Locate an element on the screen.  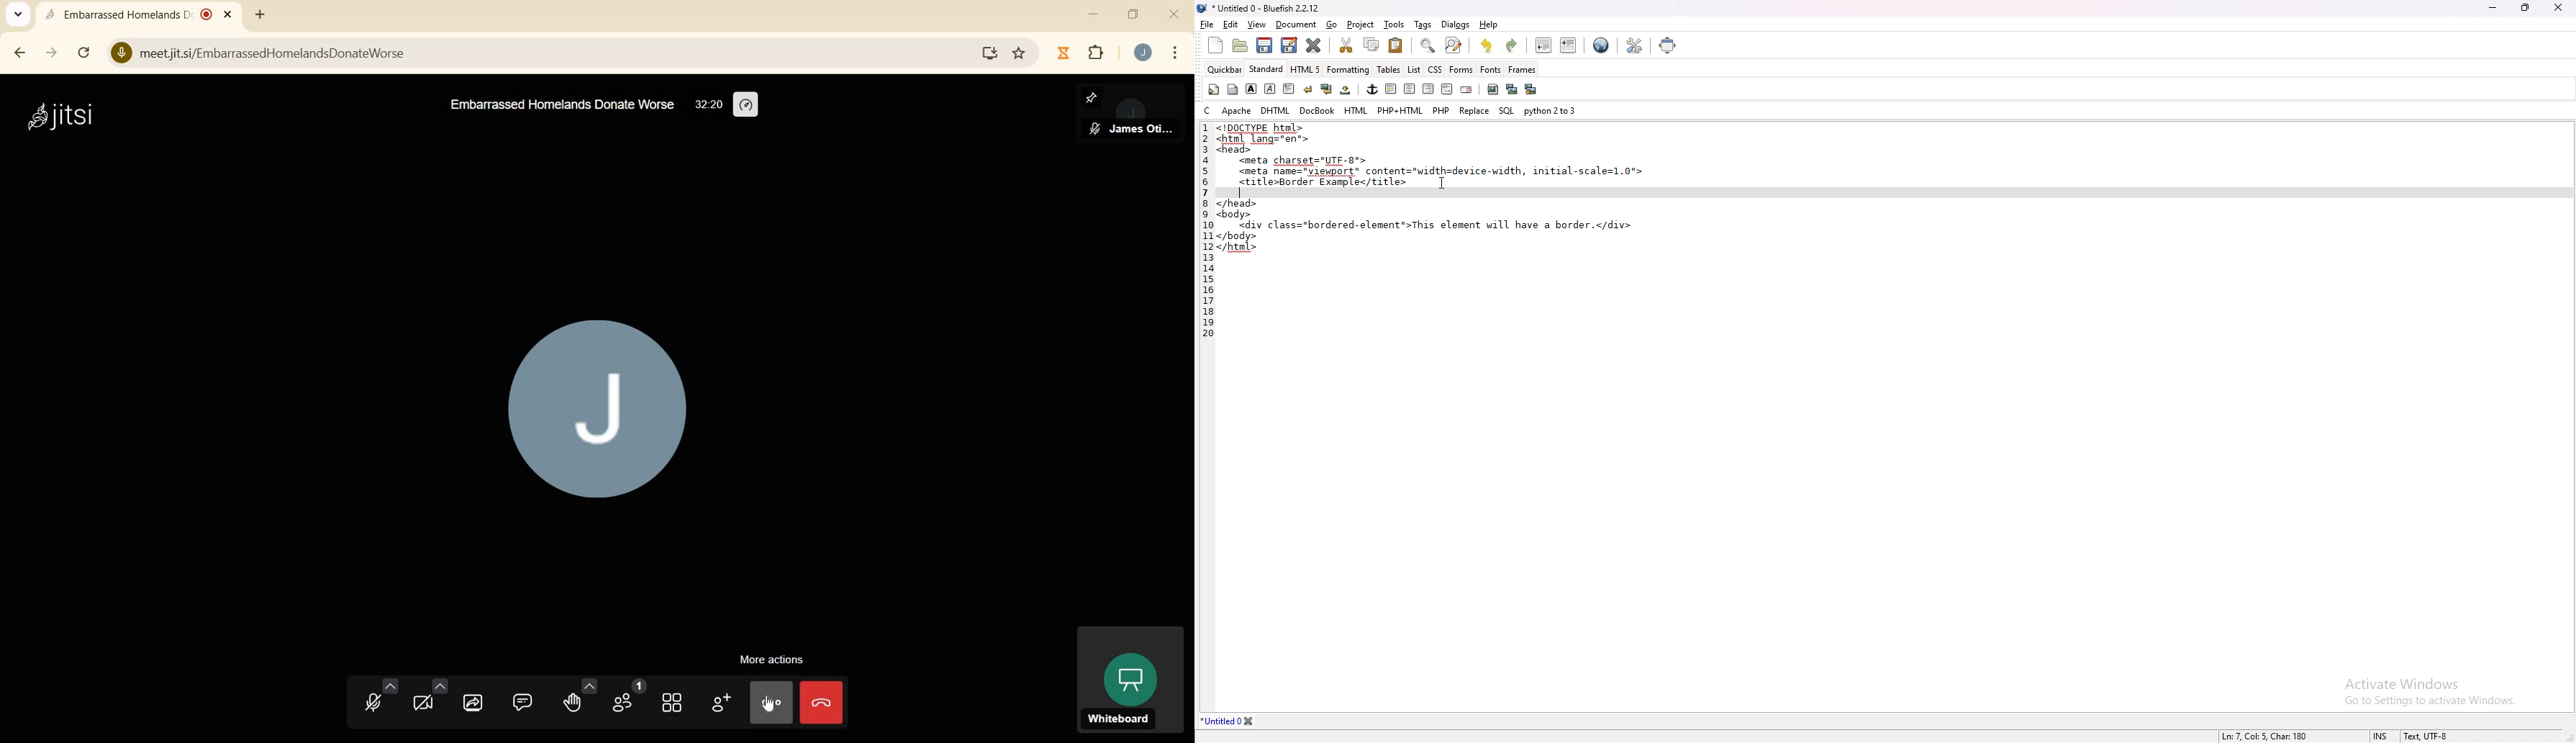
minimize is located at coordinates (1095, 16).